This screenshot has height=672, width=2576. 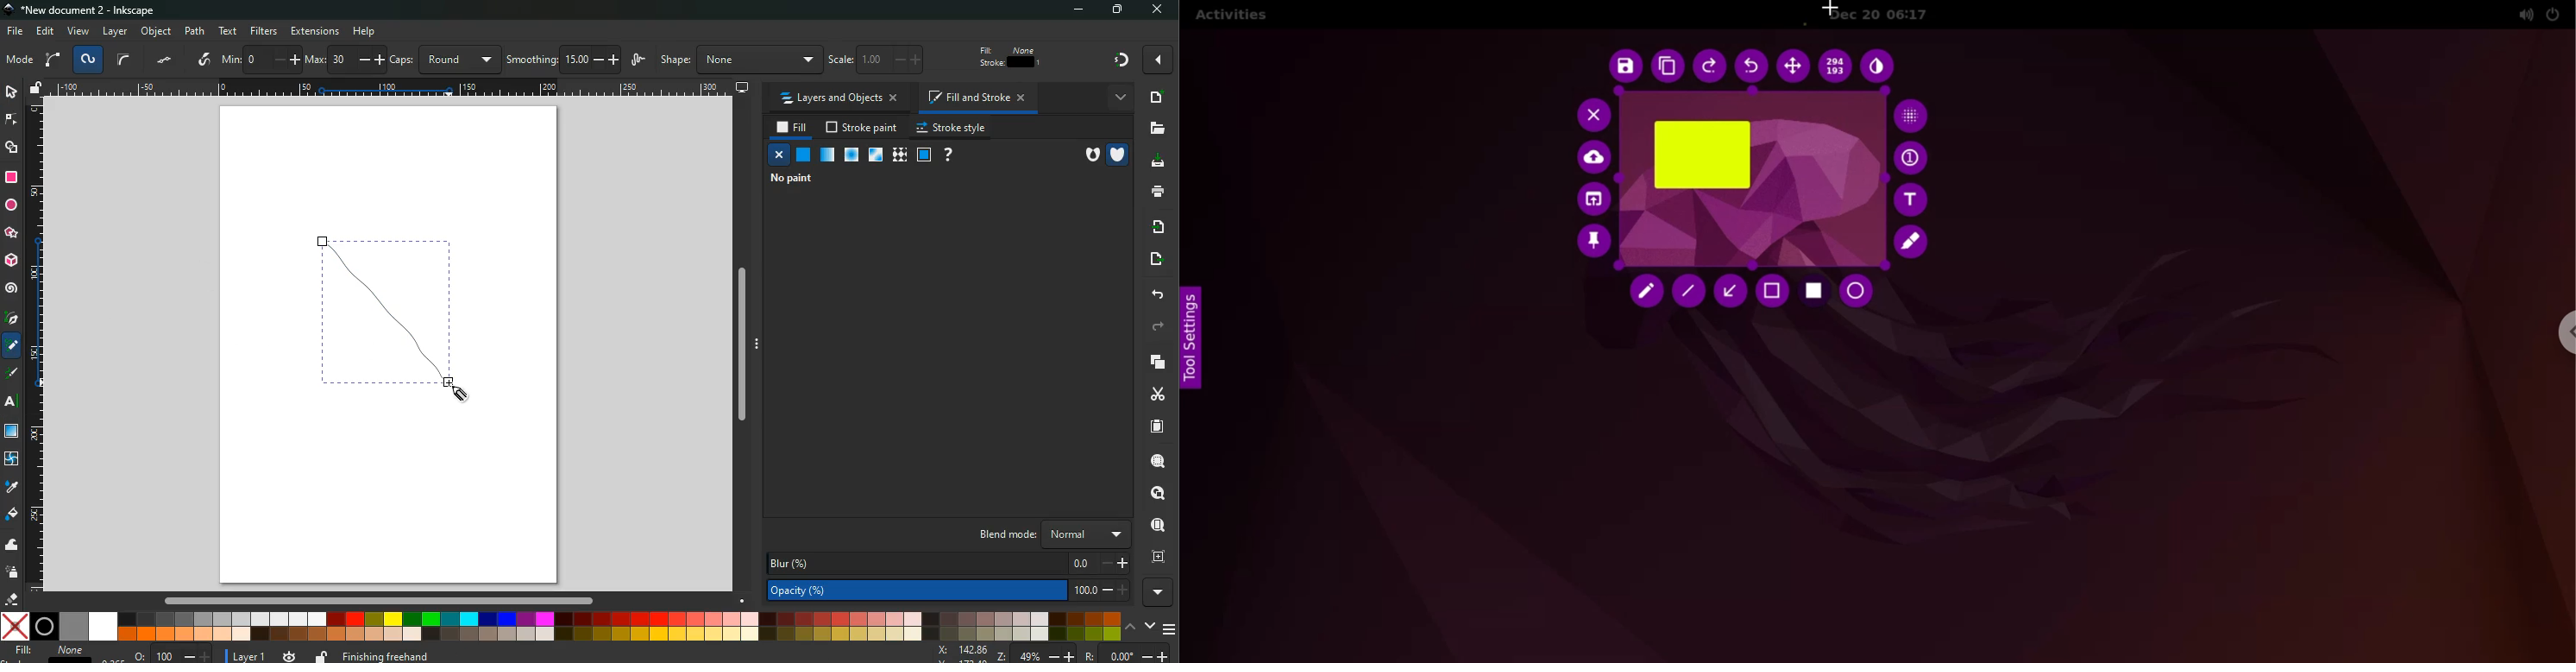 I want to click on cut, so click(x=1155, y=395).